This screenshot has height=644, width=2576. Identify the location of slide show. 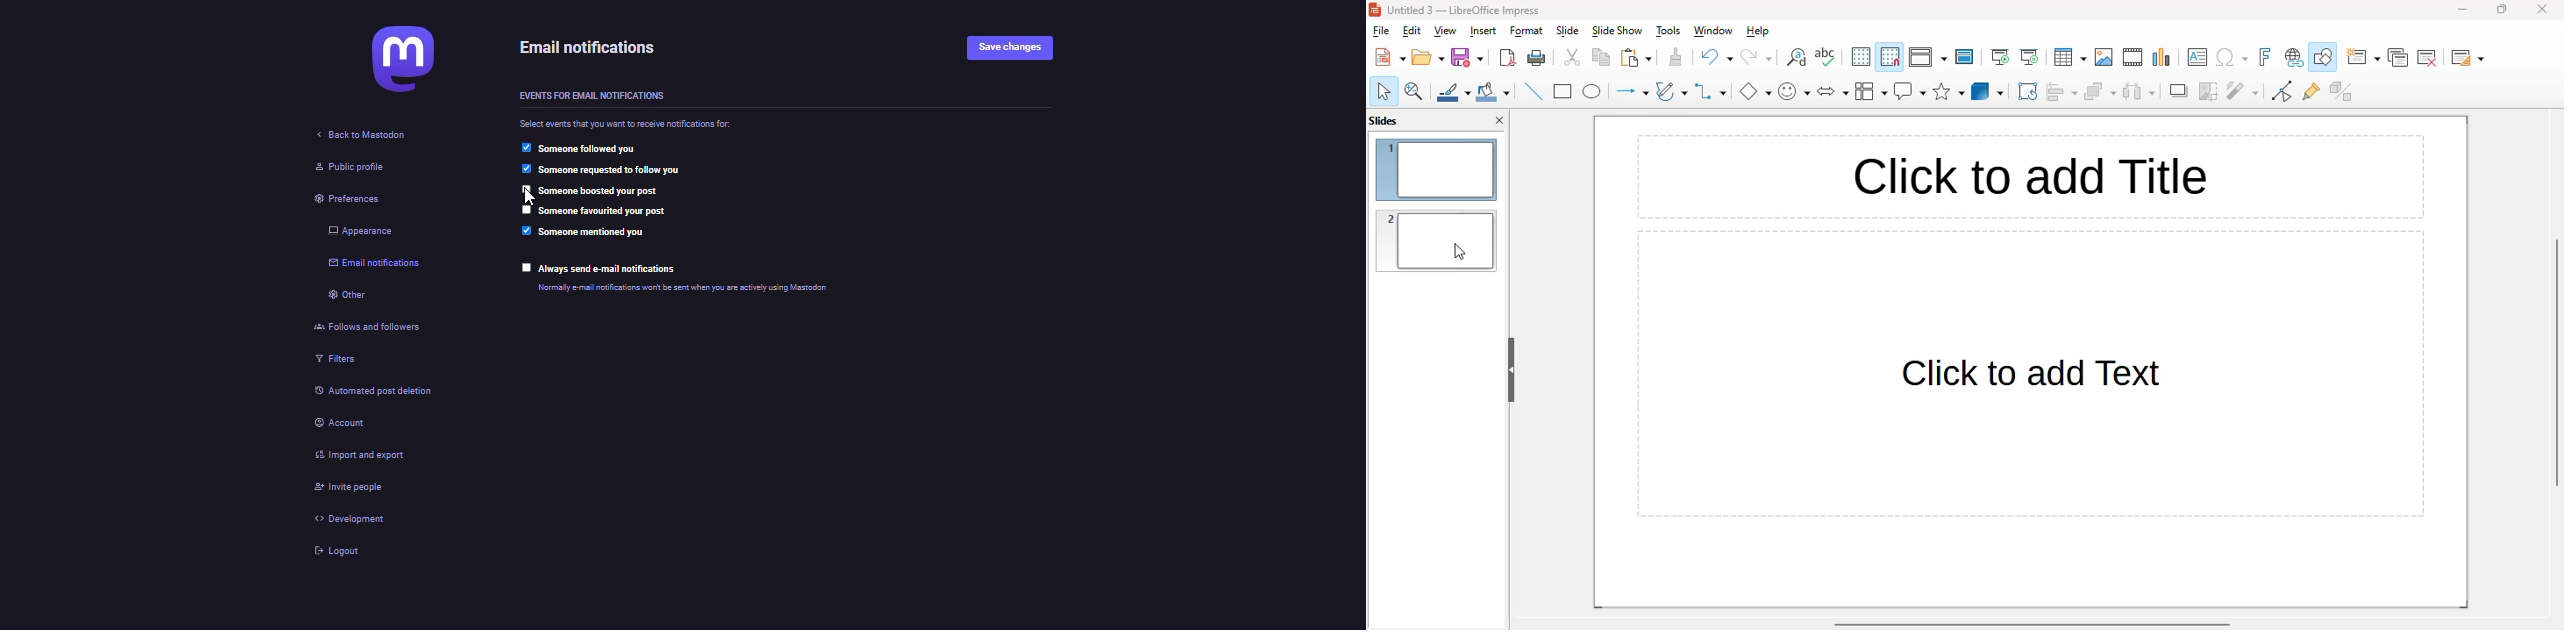
(1616, 32).